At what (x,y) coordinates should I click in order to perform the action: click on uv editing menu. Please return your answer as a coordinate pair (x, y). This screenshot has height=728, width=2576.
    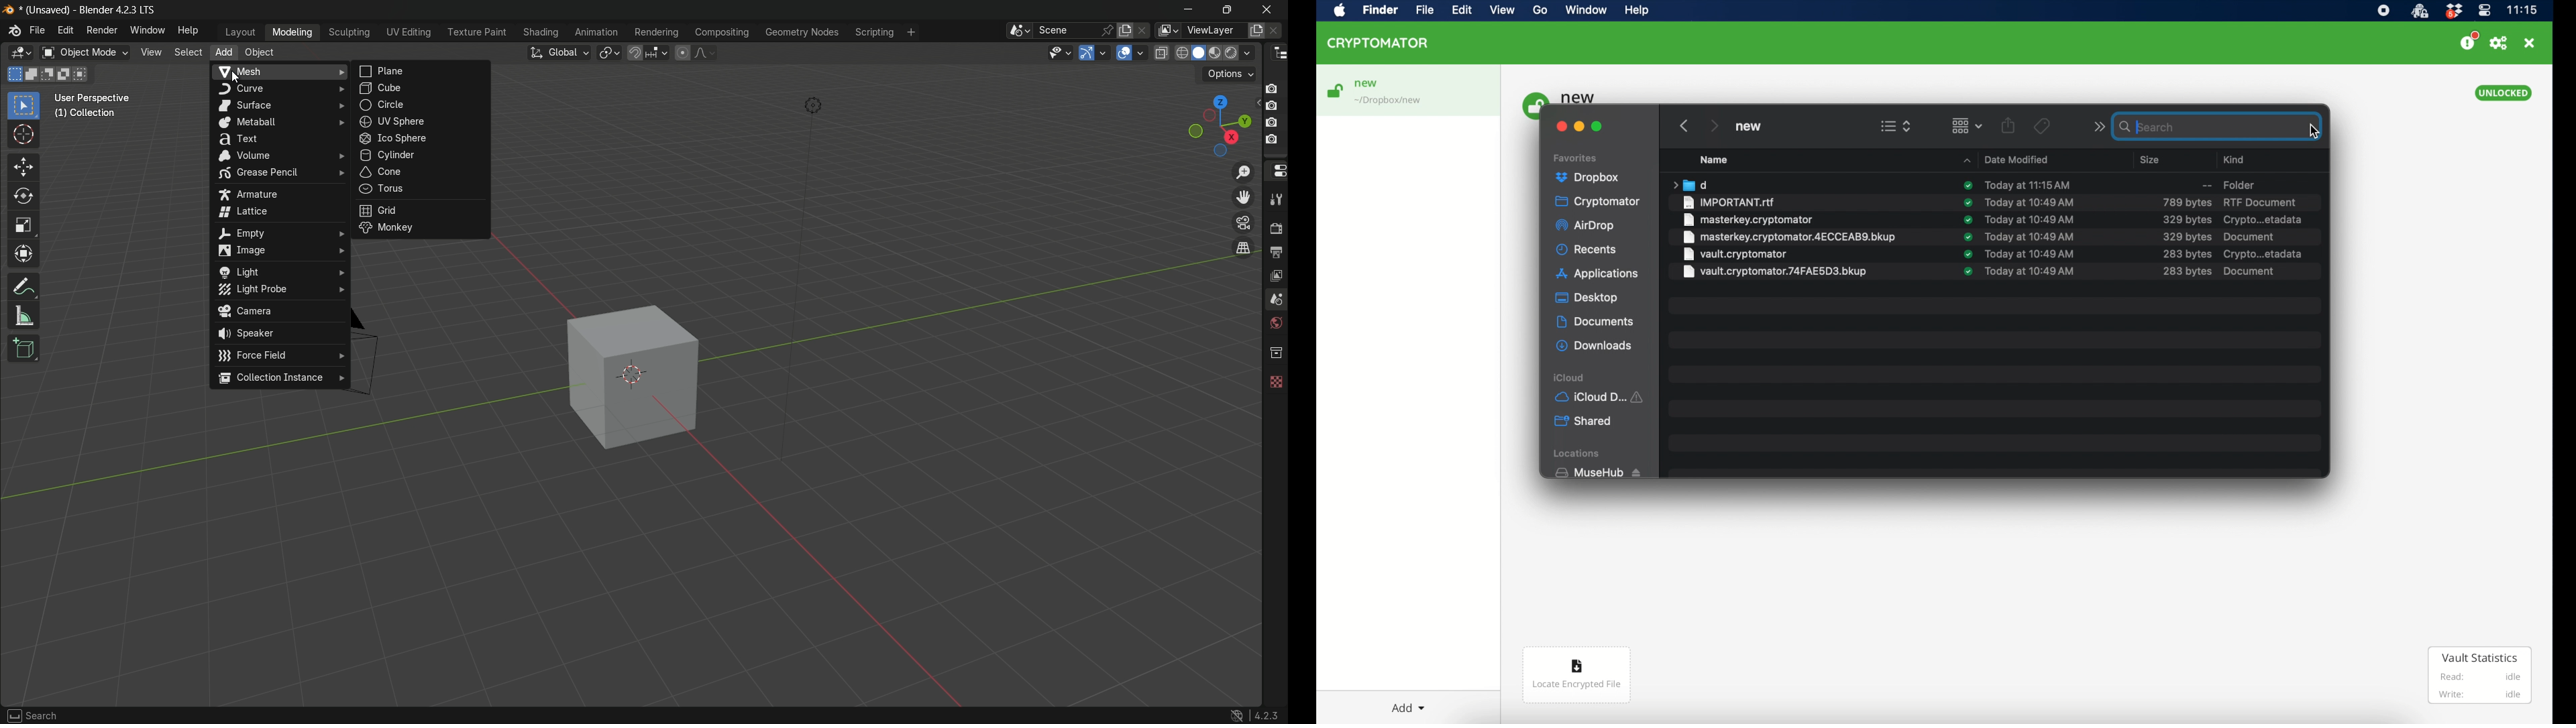
    Looking at the image, I should click on (409, 32).